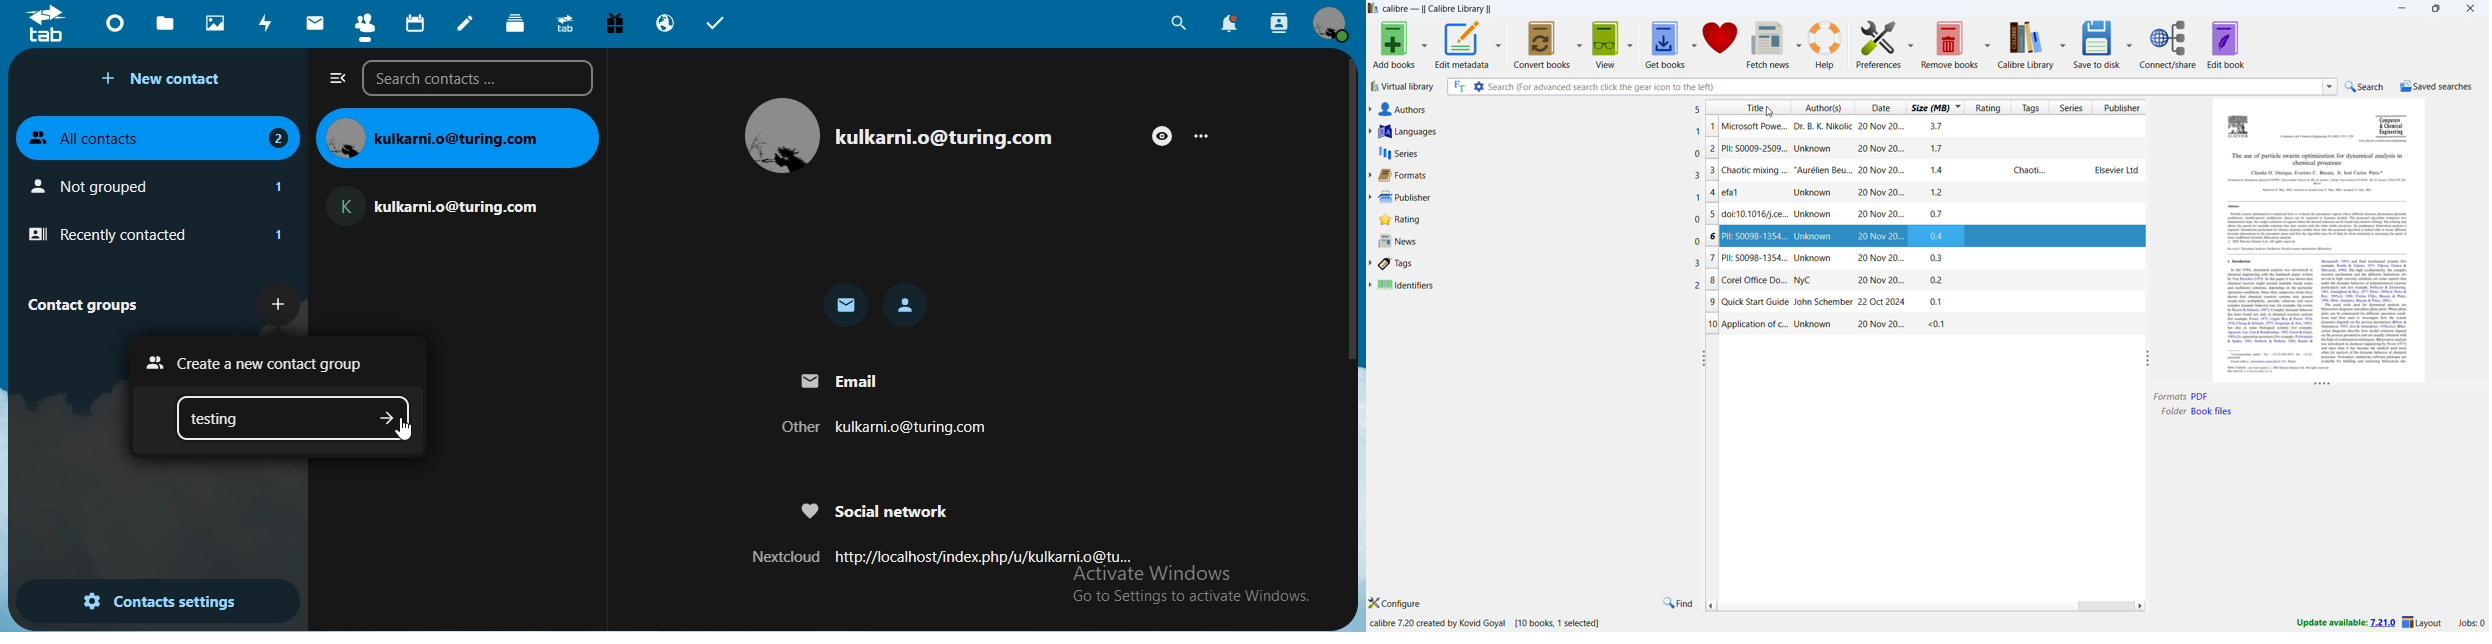  What do you see at coordinates (1941, 325) in the screenshot?
I see `<0.1` at bounding box center [1941, 325].